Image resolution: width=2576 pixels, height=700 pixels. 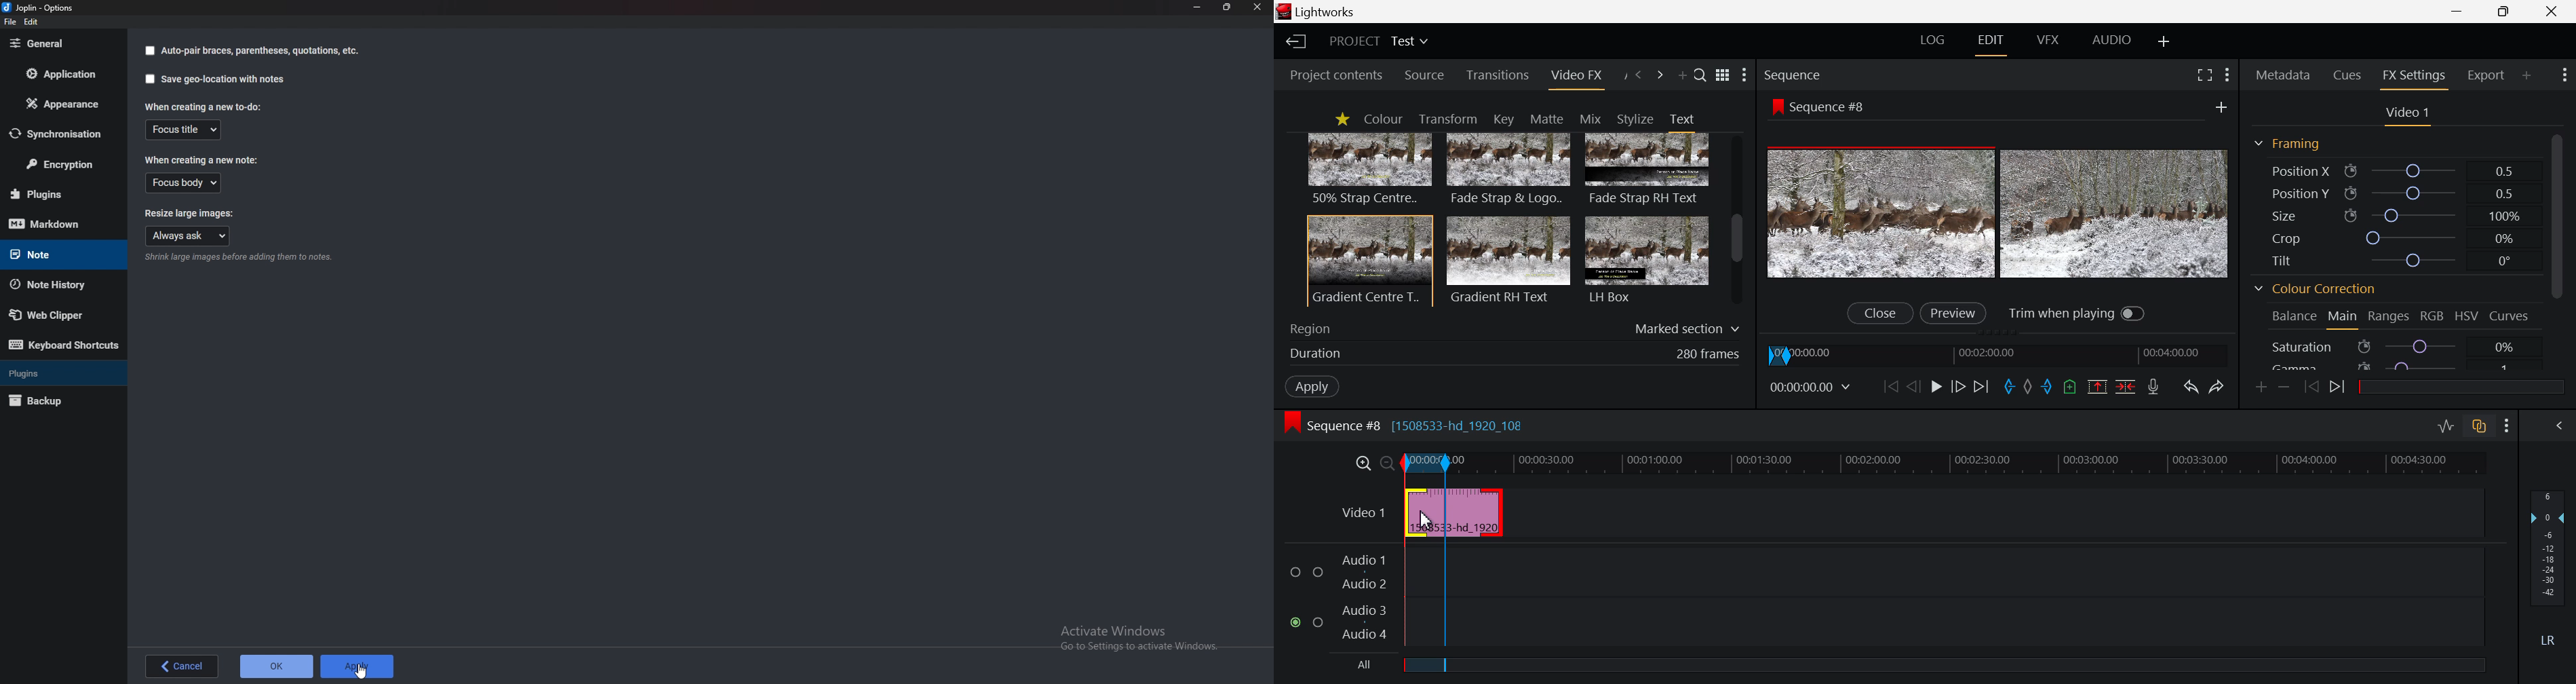 What do you see at coordinates (1579, 78) in the screenshot?
I see `Video FX Panel Open` at bounding box center [1579, 78].